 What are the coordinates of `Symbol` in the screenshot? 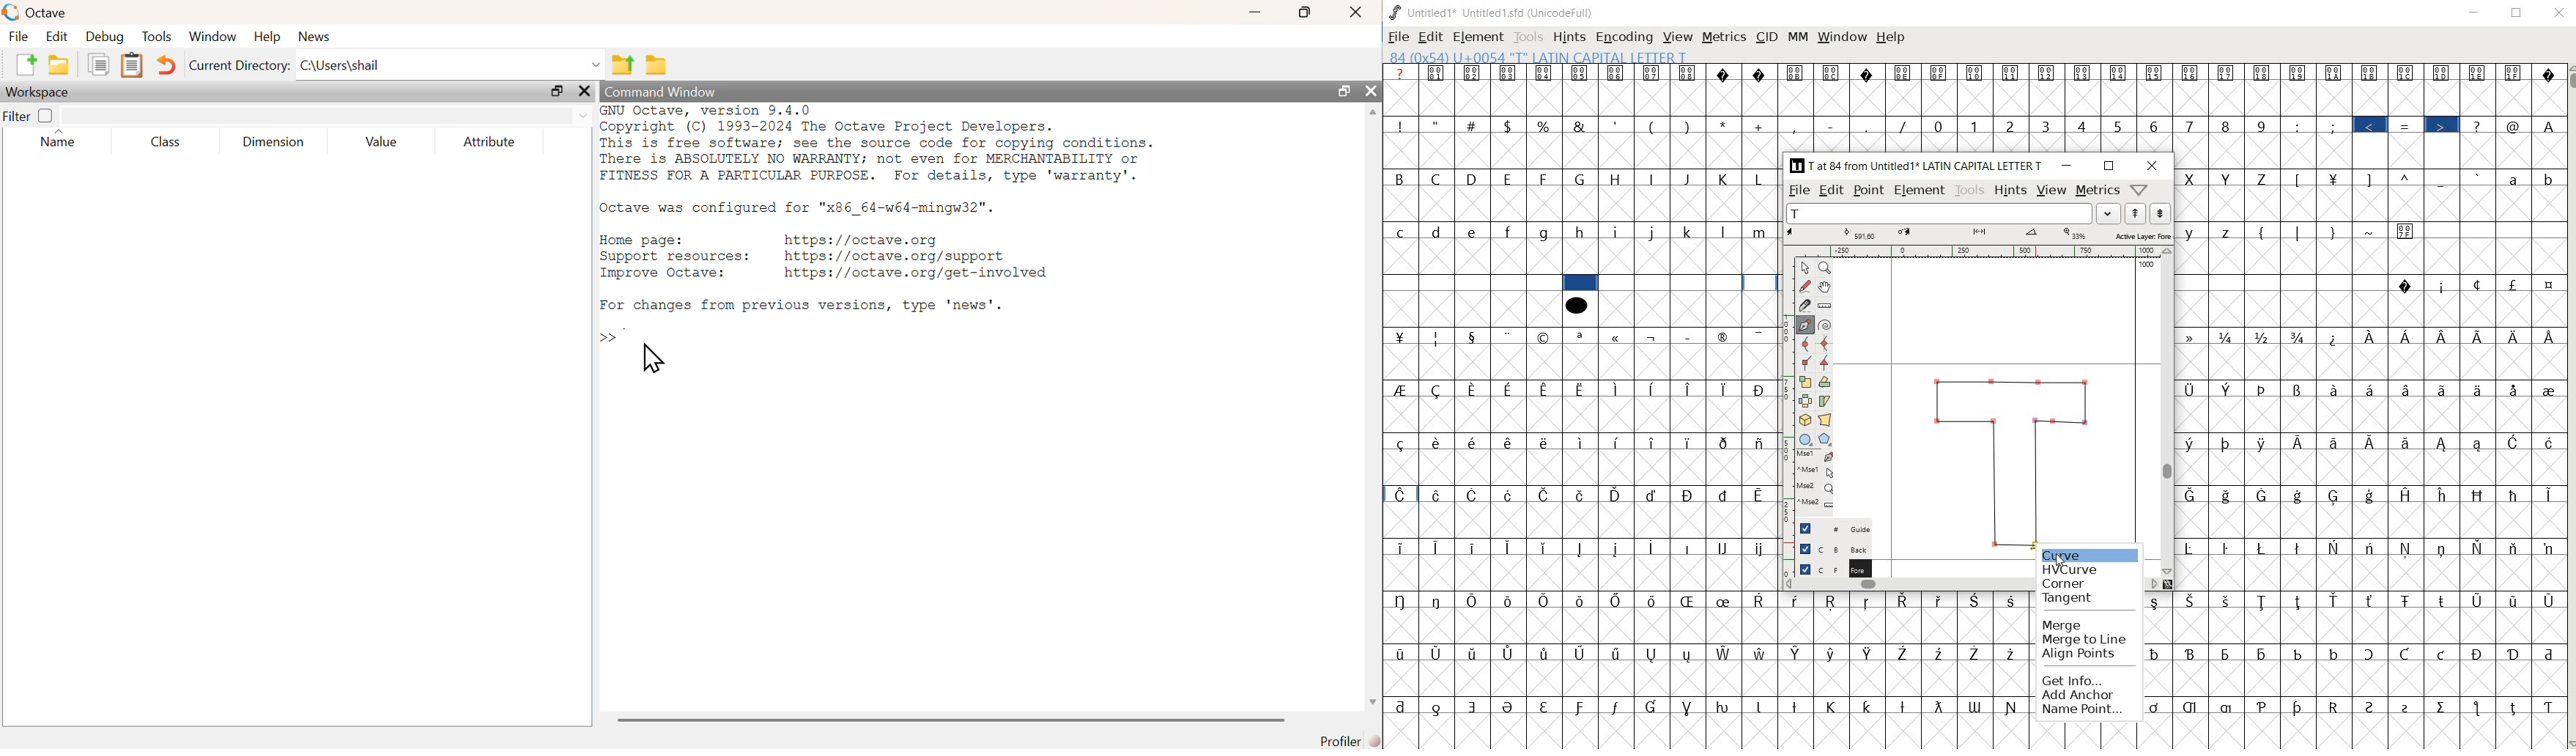 It's located at (1760, 389).